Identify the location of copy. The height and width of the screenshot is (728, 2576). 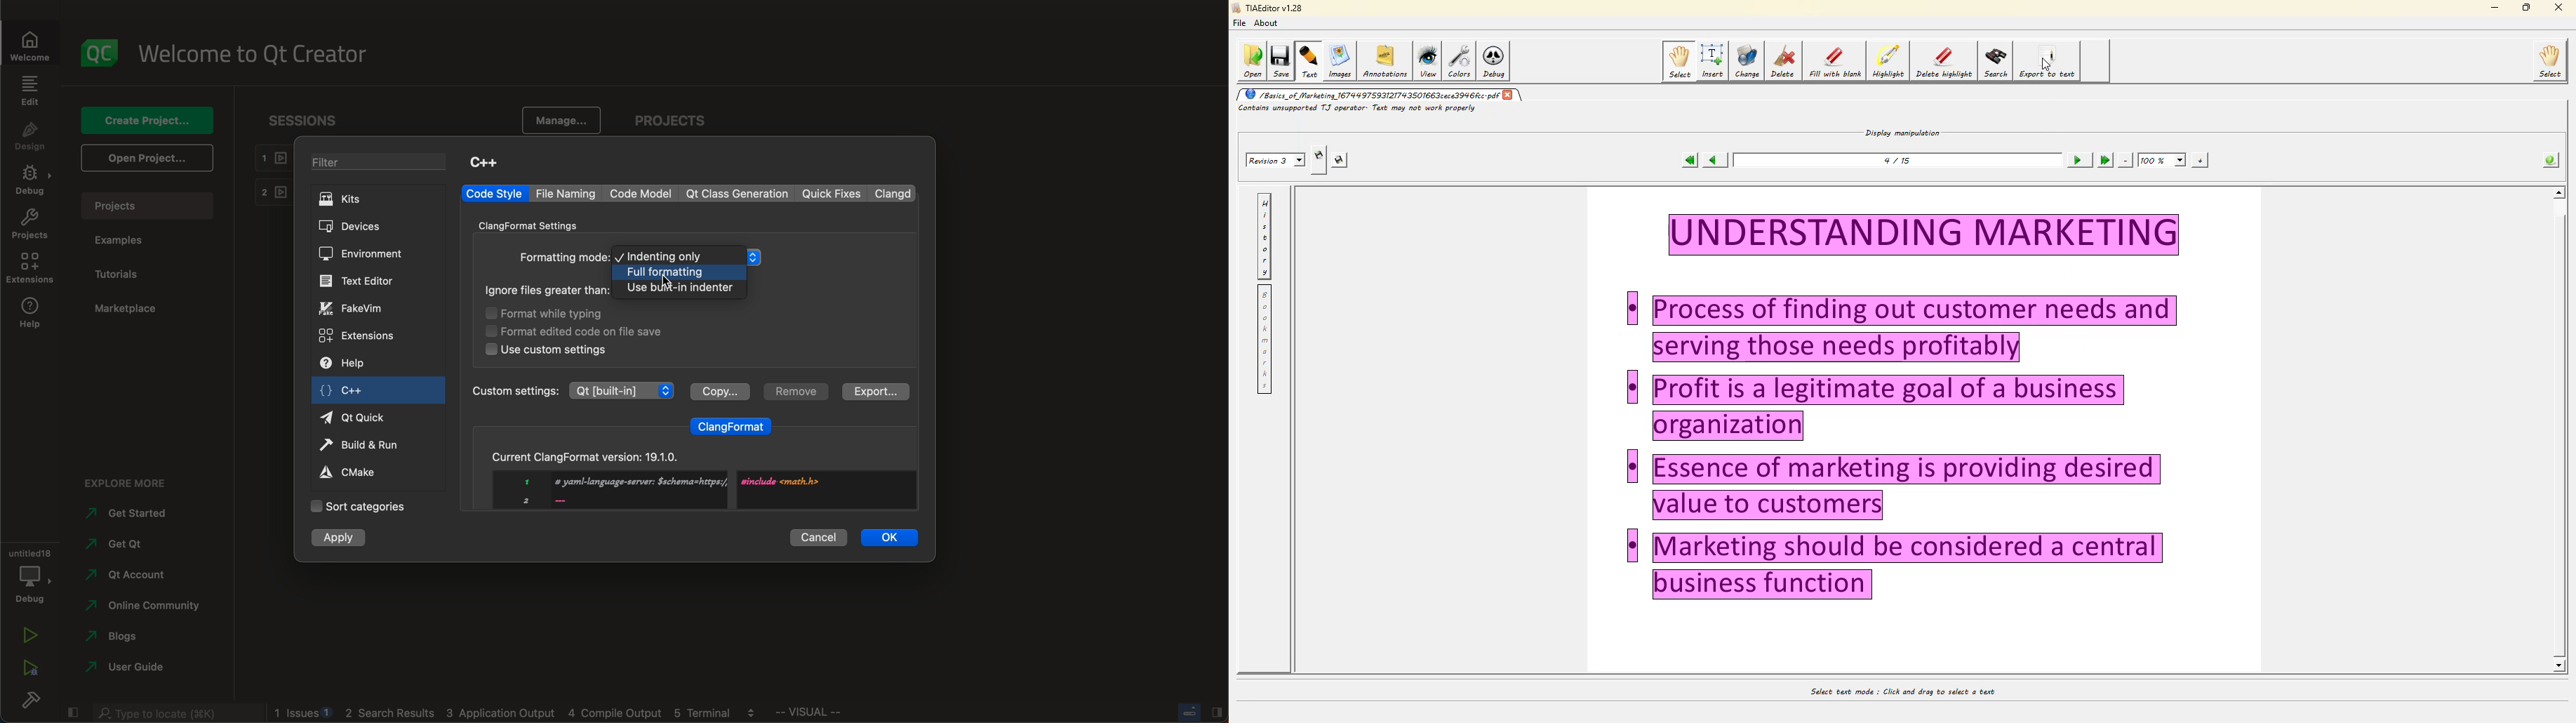
(719, 391).